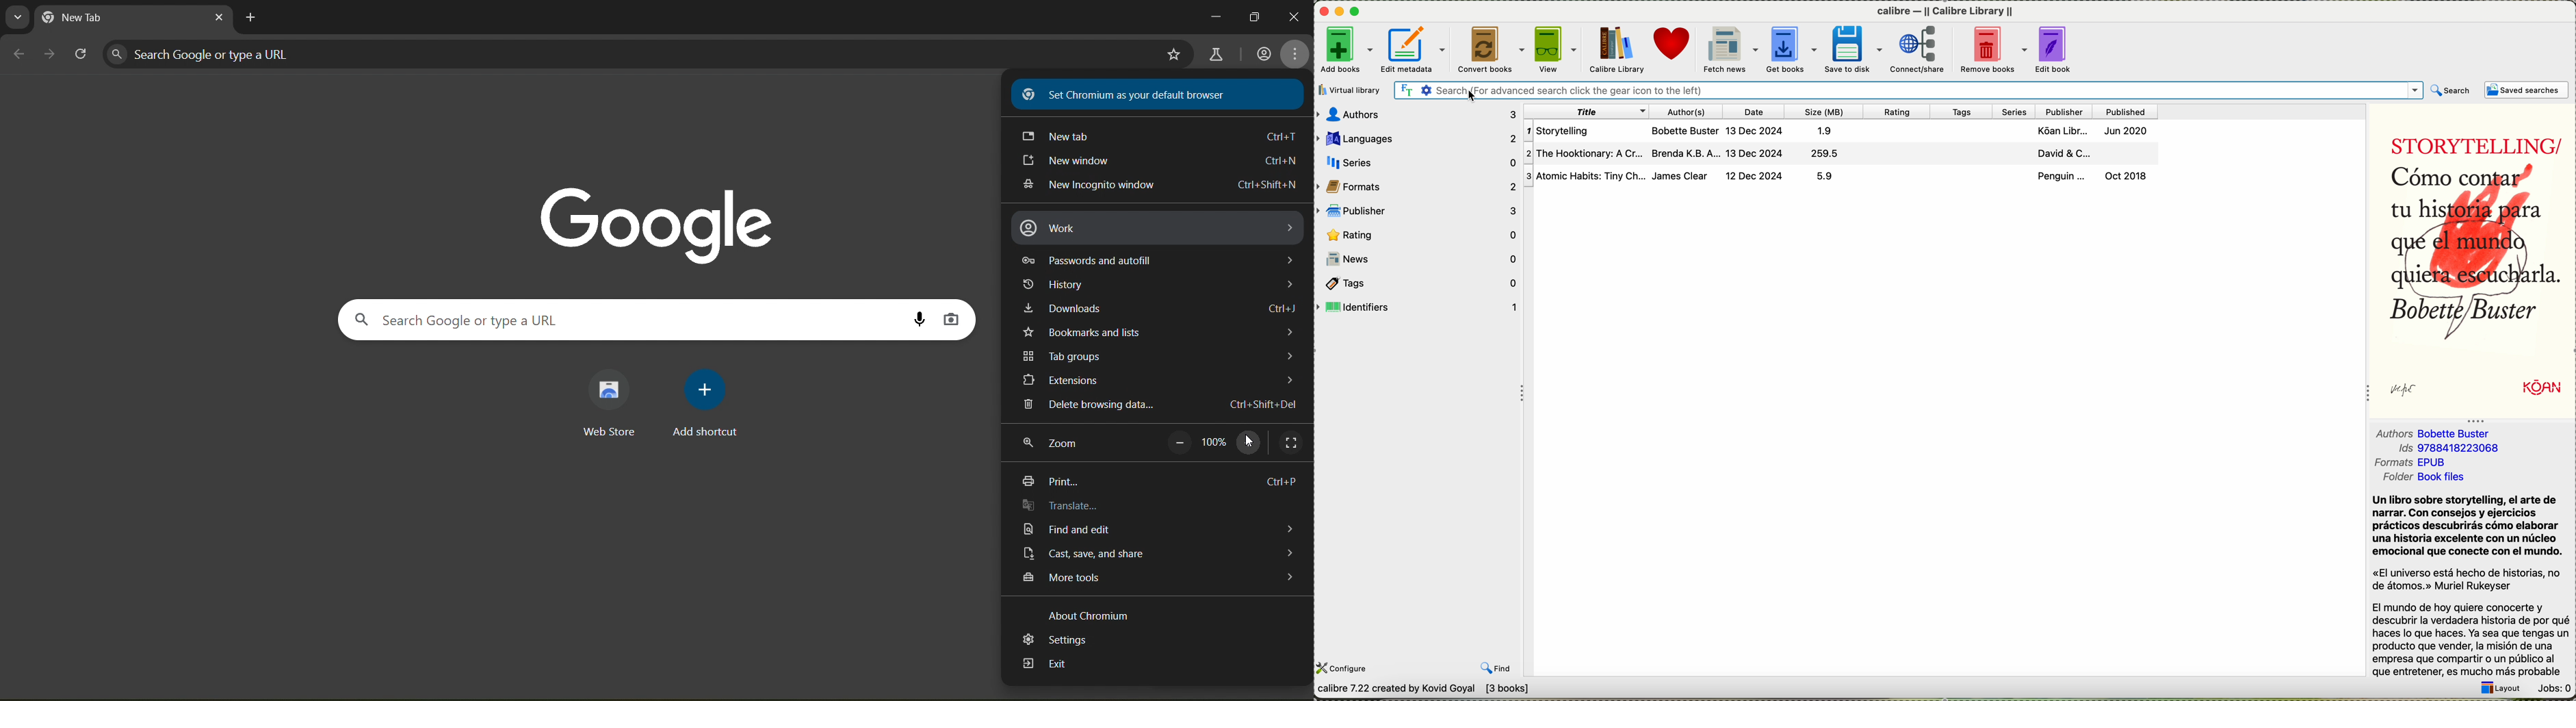  Describe the element at coordinates (1831, 154) in the screenshot. I see `259.5` at that location.